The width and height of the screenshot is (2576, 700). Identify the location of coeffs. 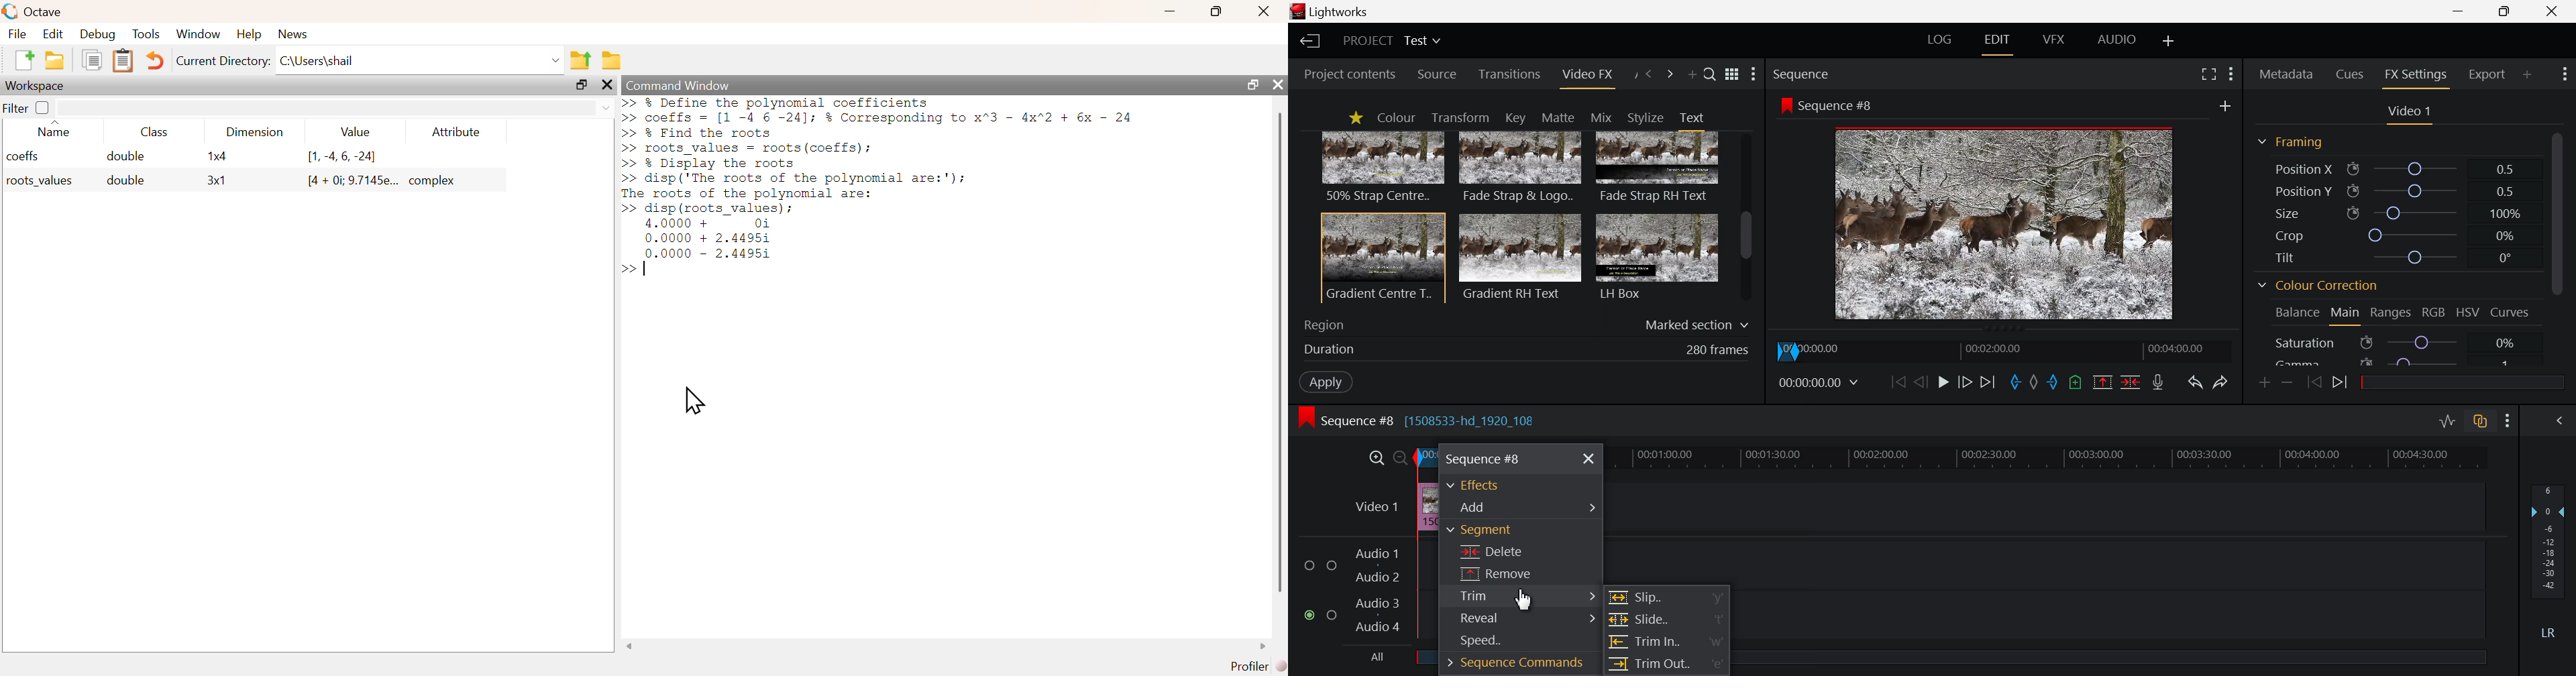
(23, 156).